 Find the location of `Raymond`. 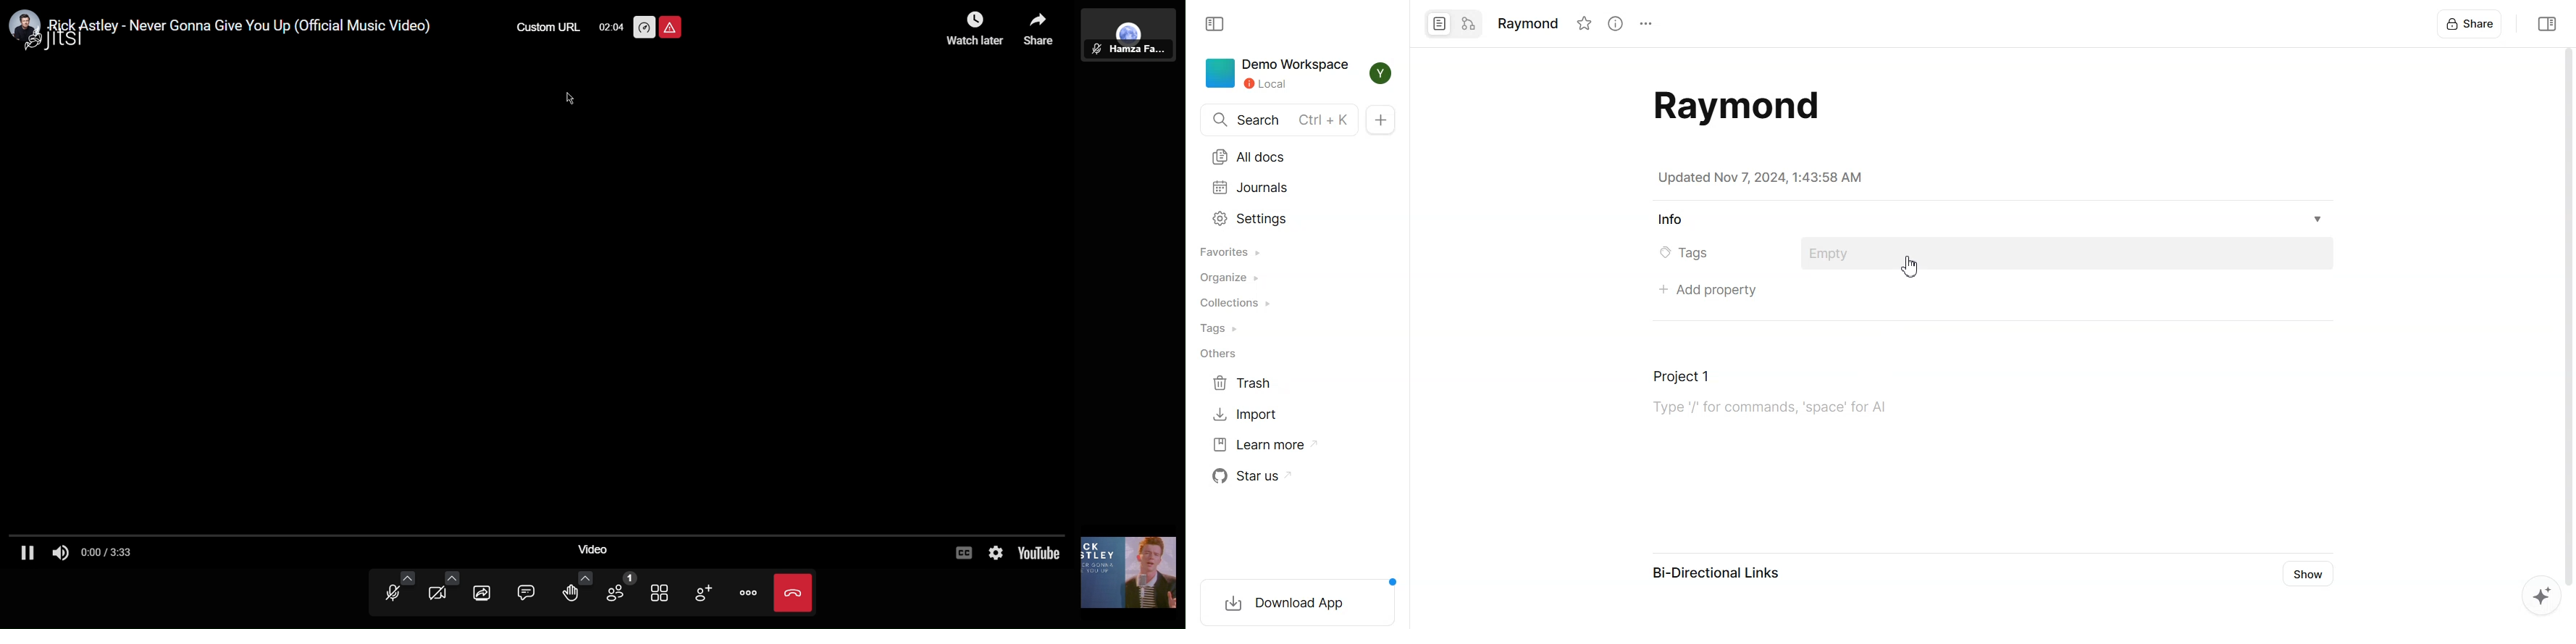

Raymond is located at coordinates (1527, 22).